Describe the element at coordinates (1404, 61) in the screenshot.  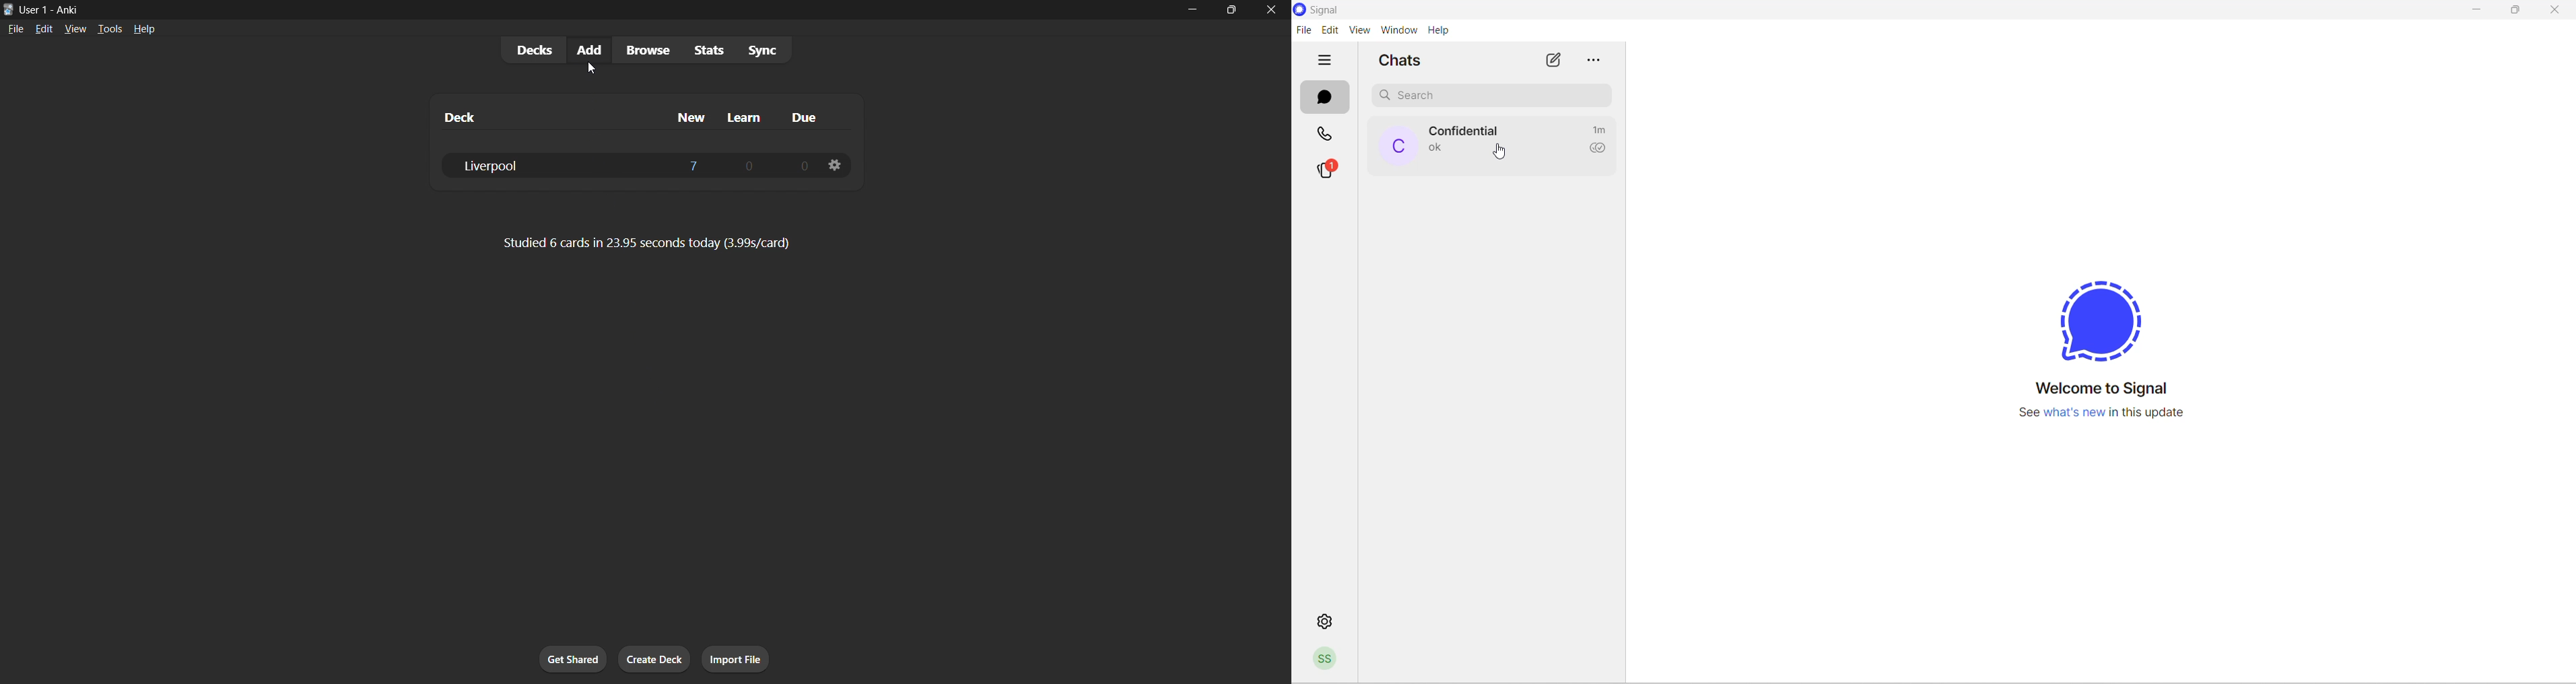
I see `chats heading` at that location.